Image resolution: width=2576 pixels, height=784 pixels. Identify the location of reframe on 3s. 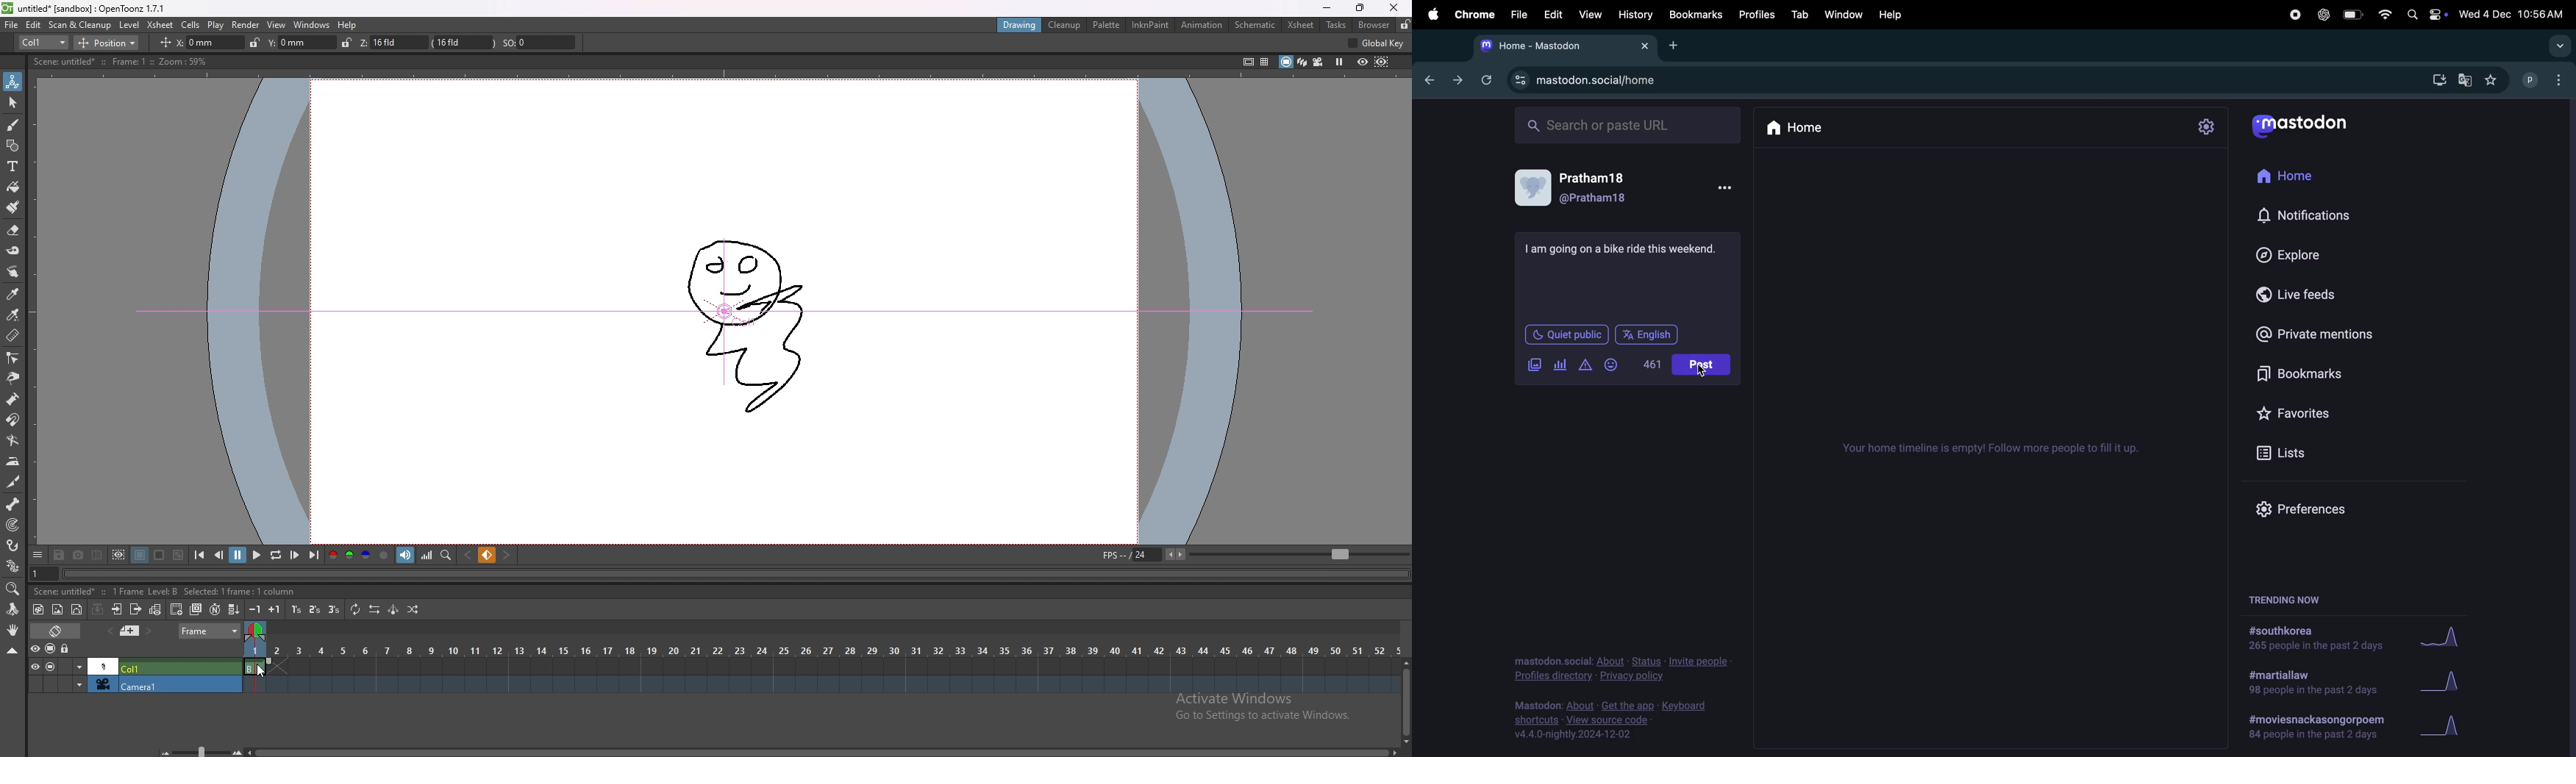
(332, 609).